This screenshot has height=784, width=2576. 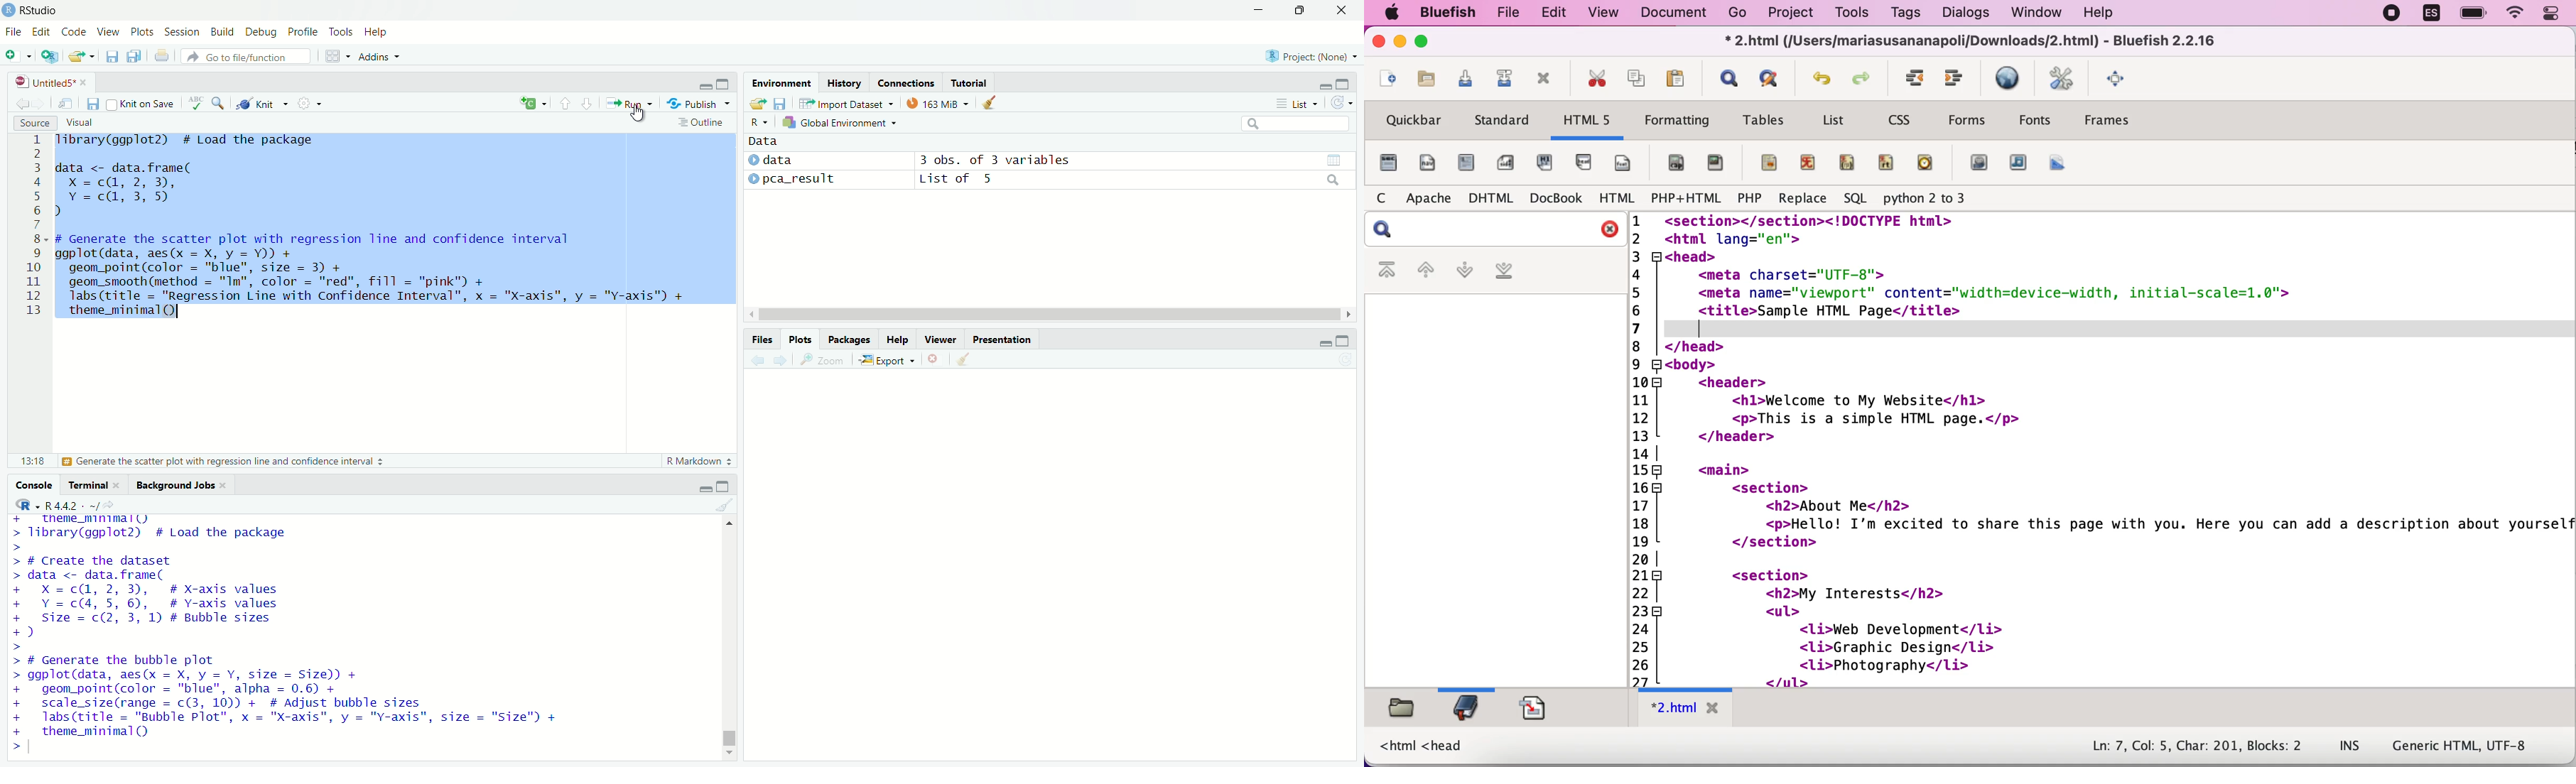 I want to click on Edit, so click(x=41, y=31).